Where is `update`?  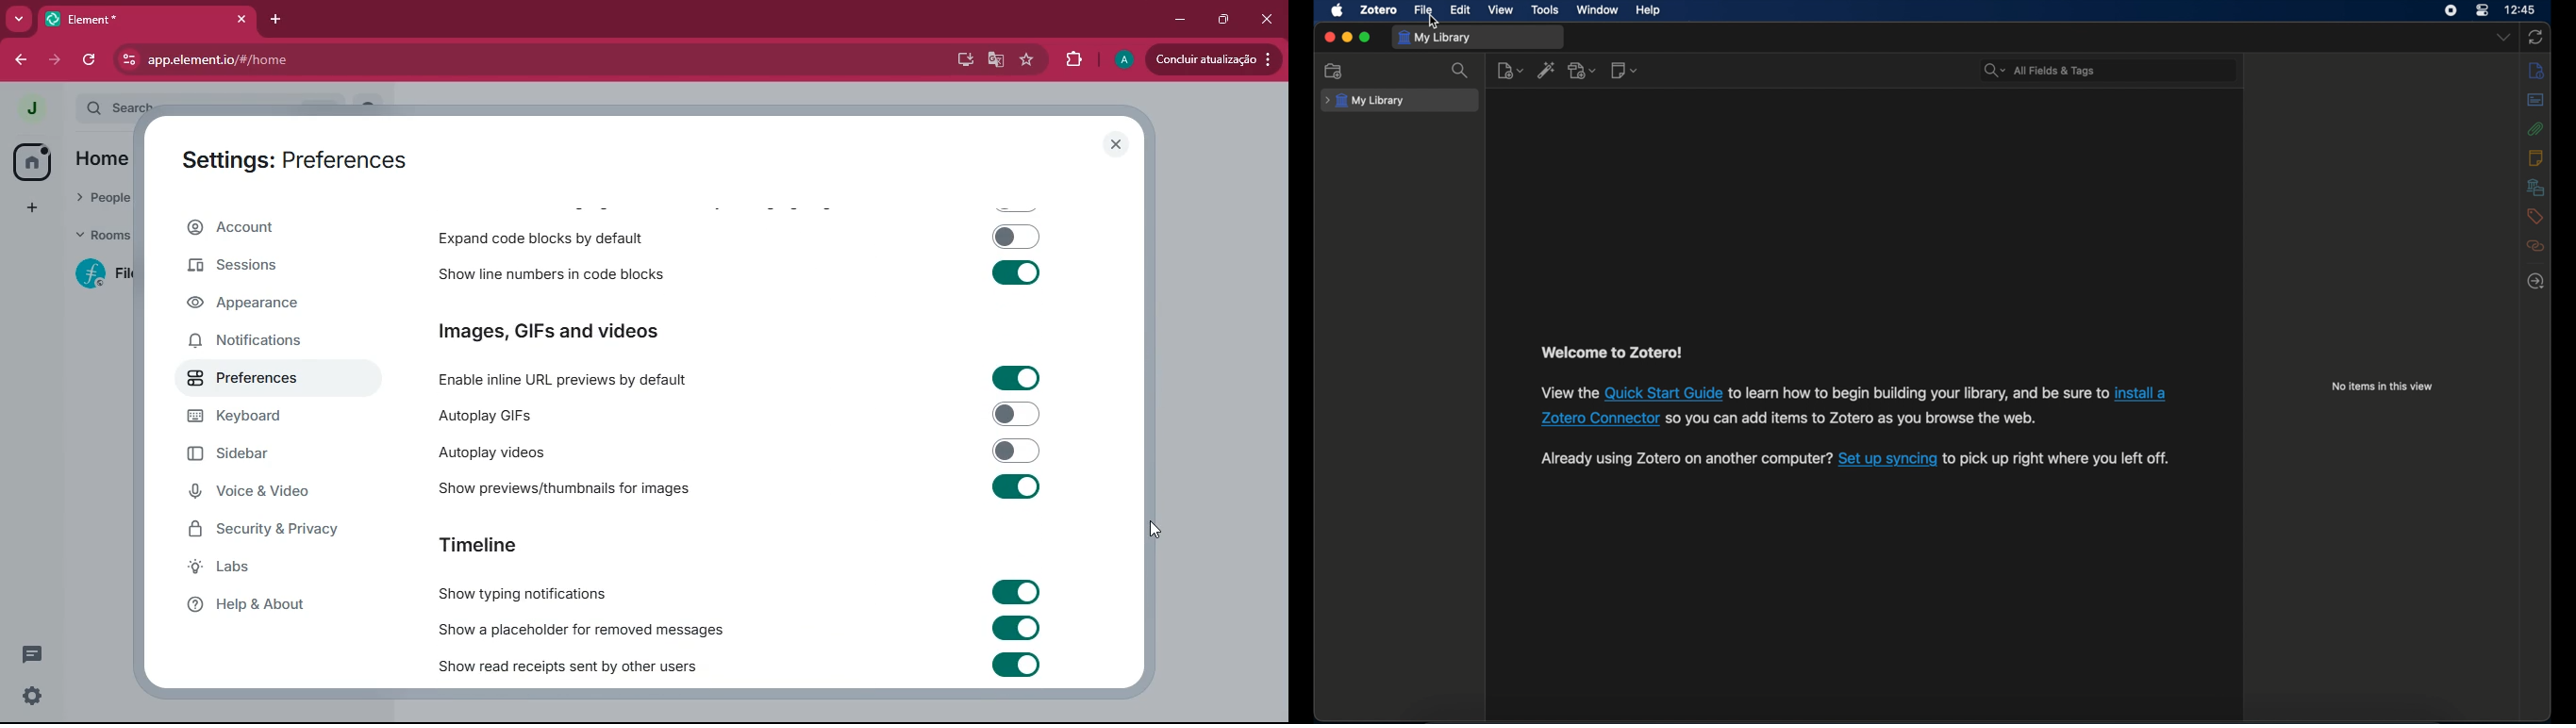
update is located at coordinates (1213, 58).